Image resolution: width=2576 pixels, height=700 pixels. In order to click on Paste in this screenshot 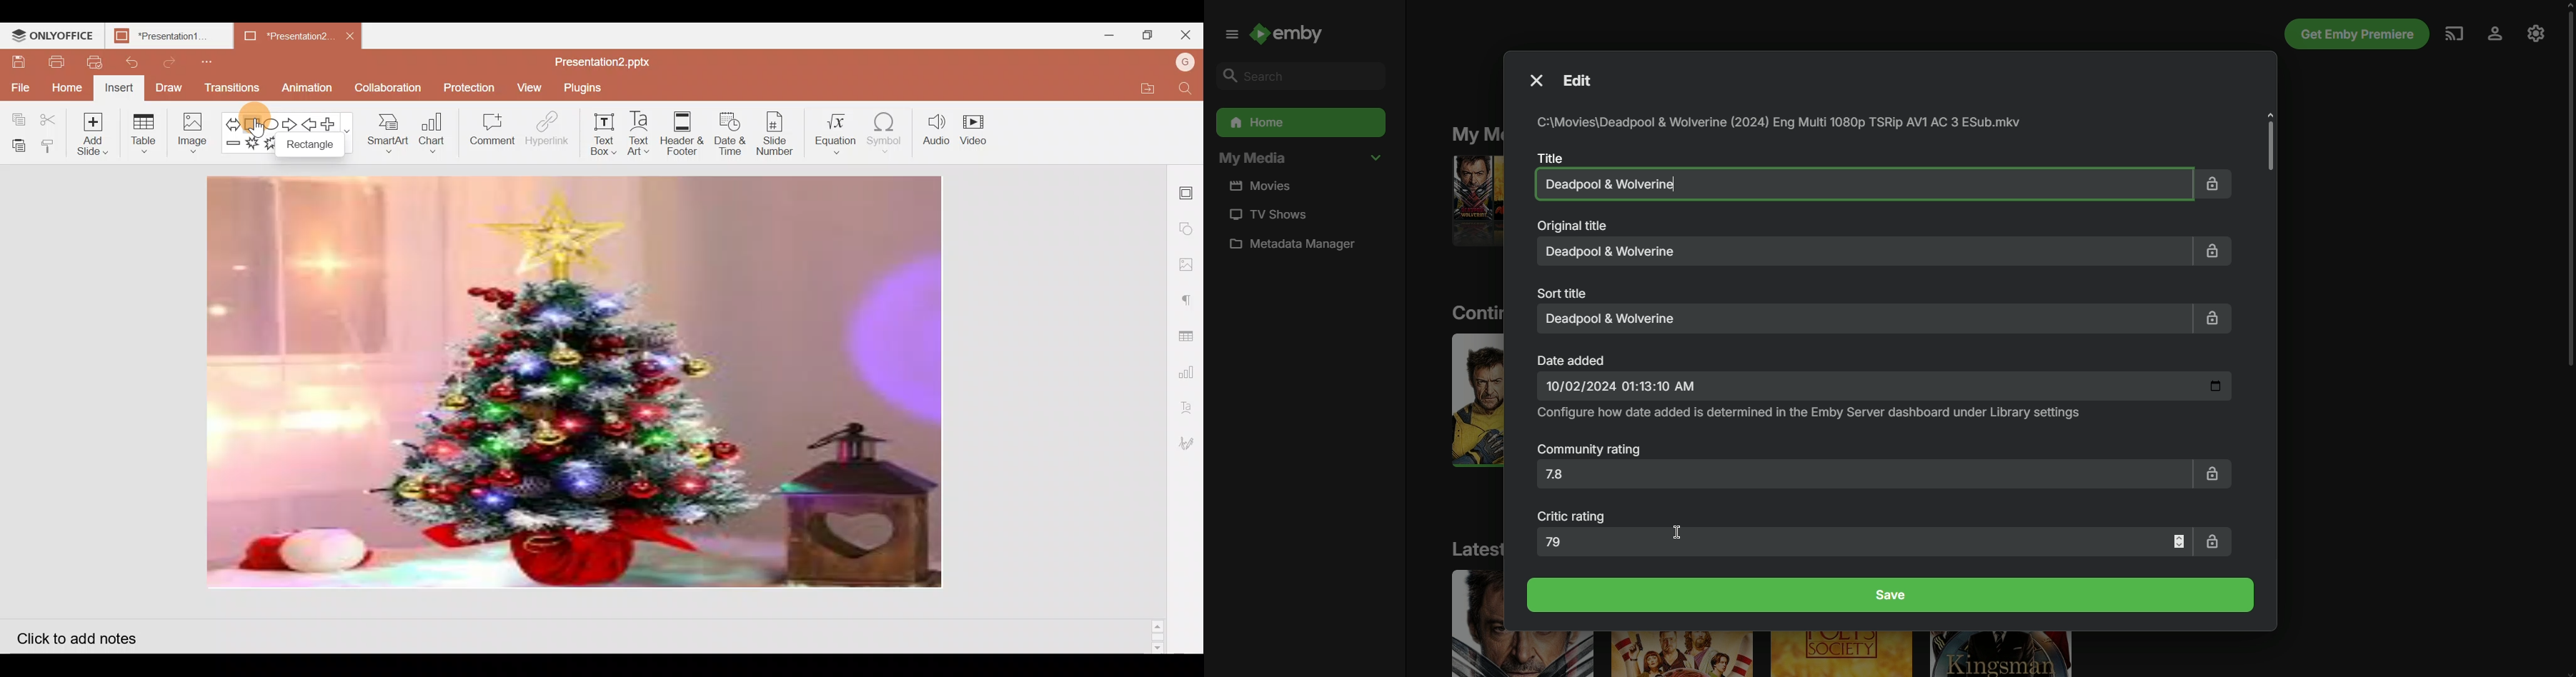, I will do `click(16, 145)`.